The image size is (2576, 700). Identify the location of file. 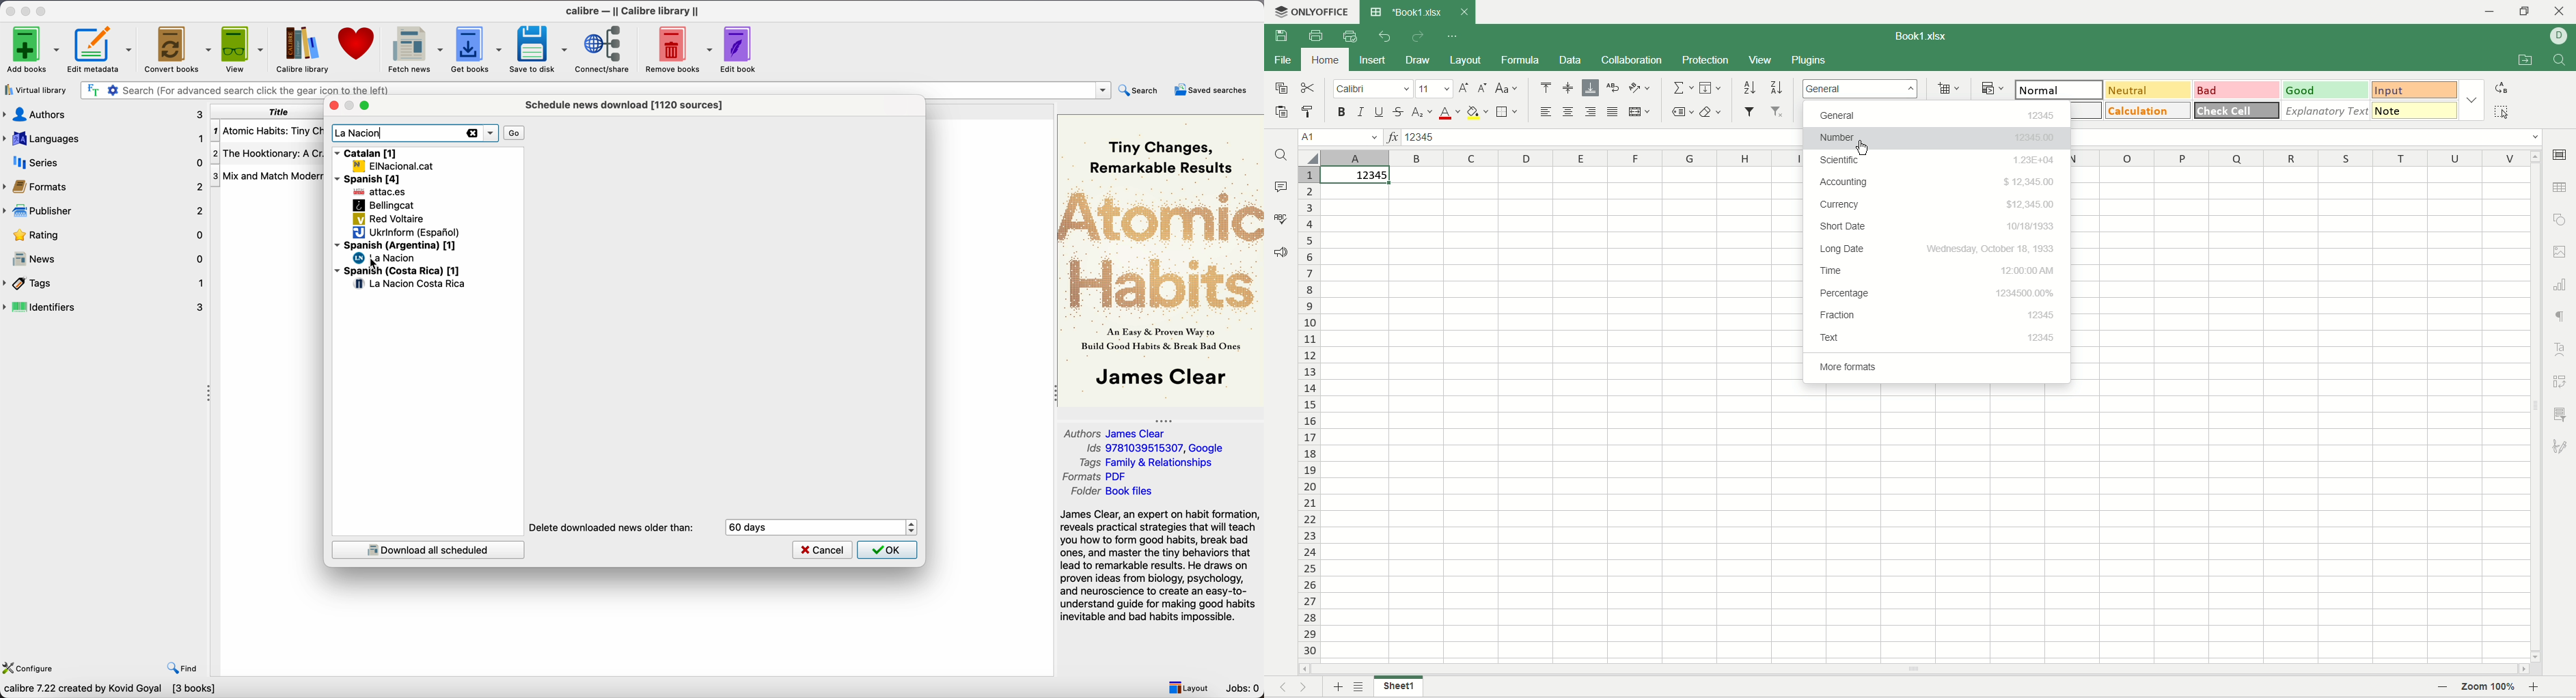
(1285, 61).